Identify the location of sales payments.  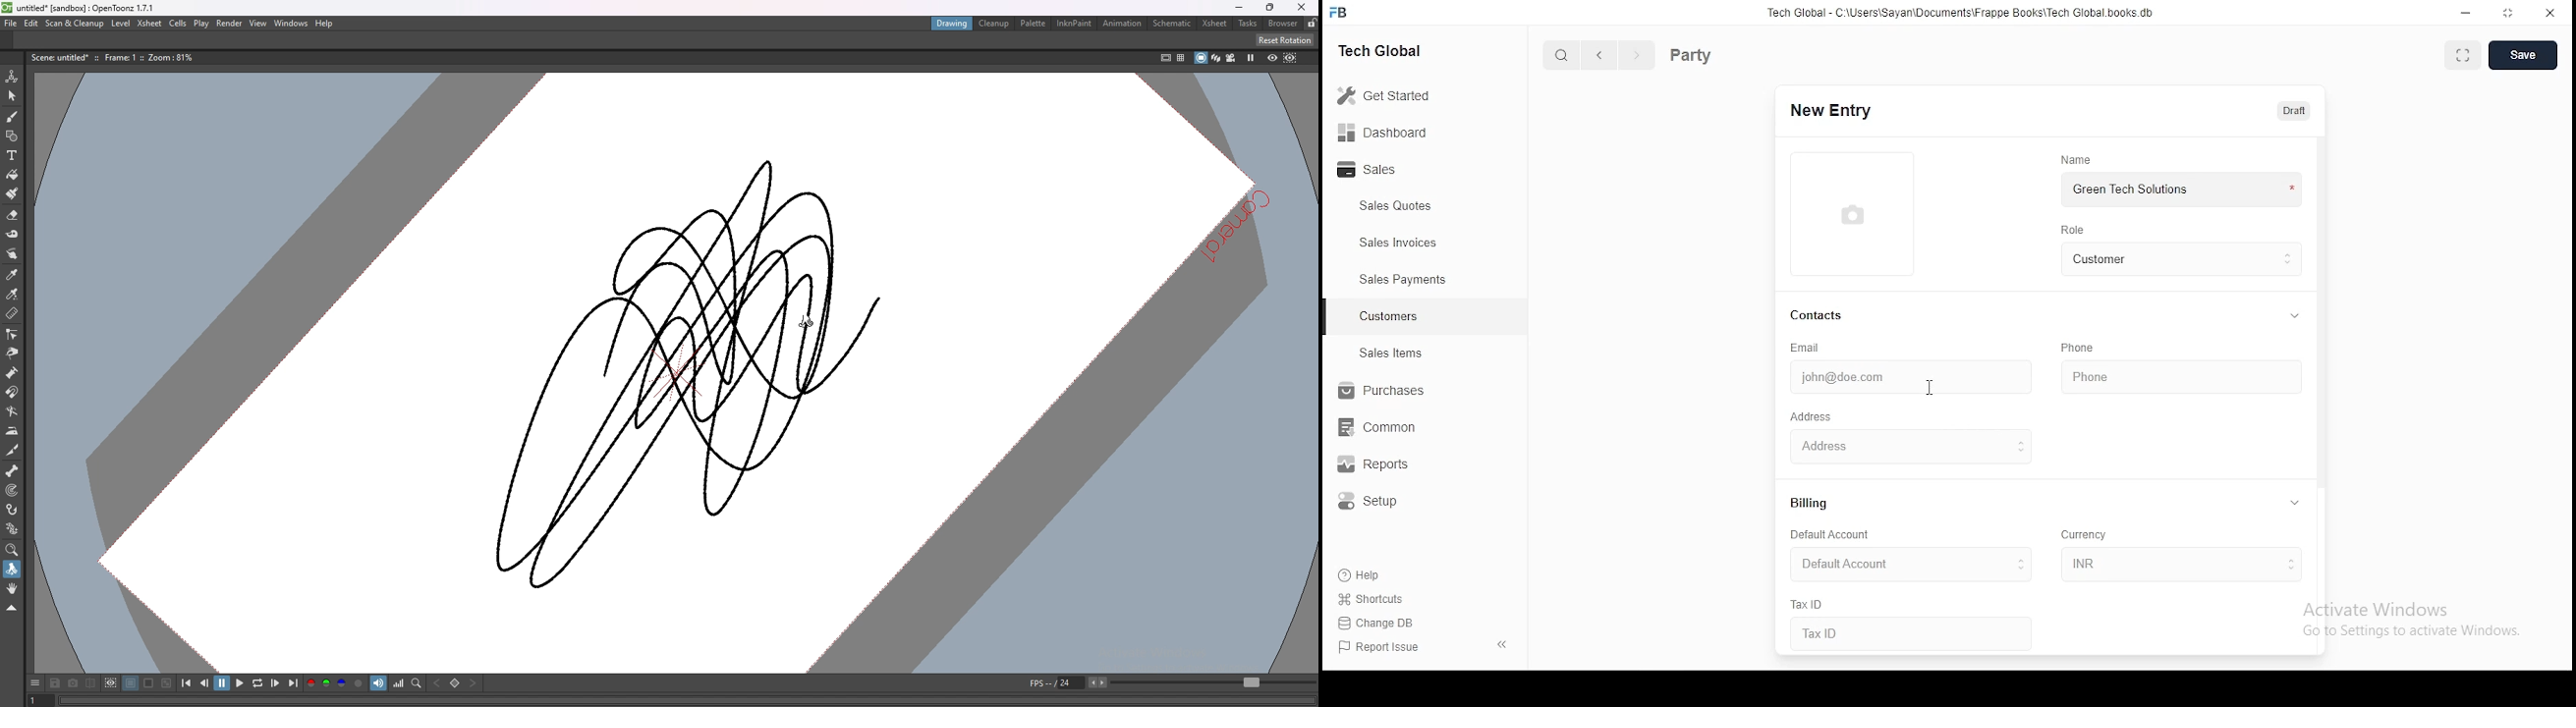
(1399, 280).